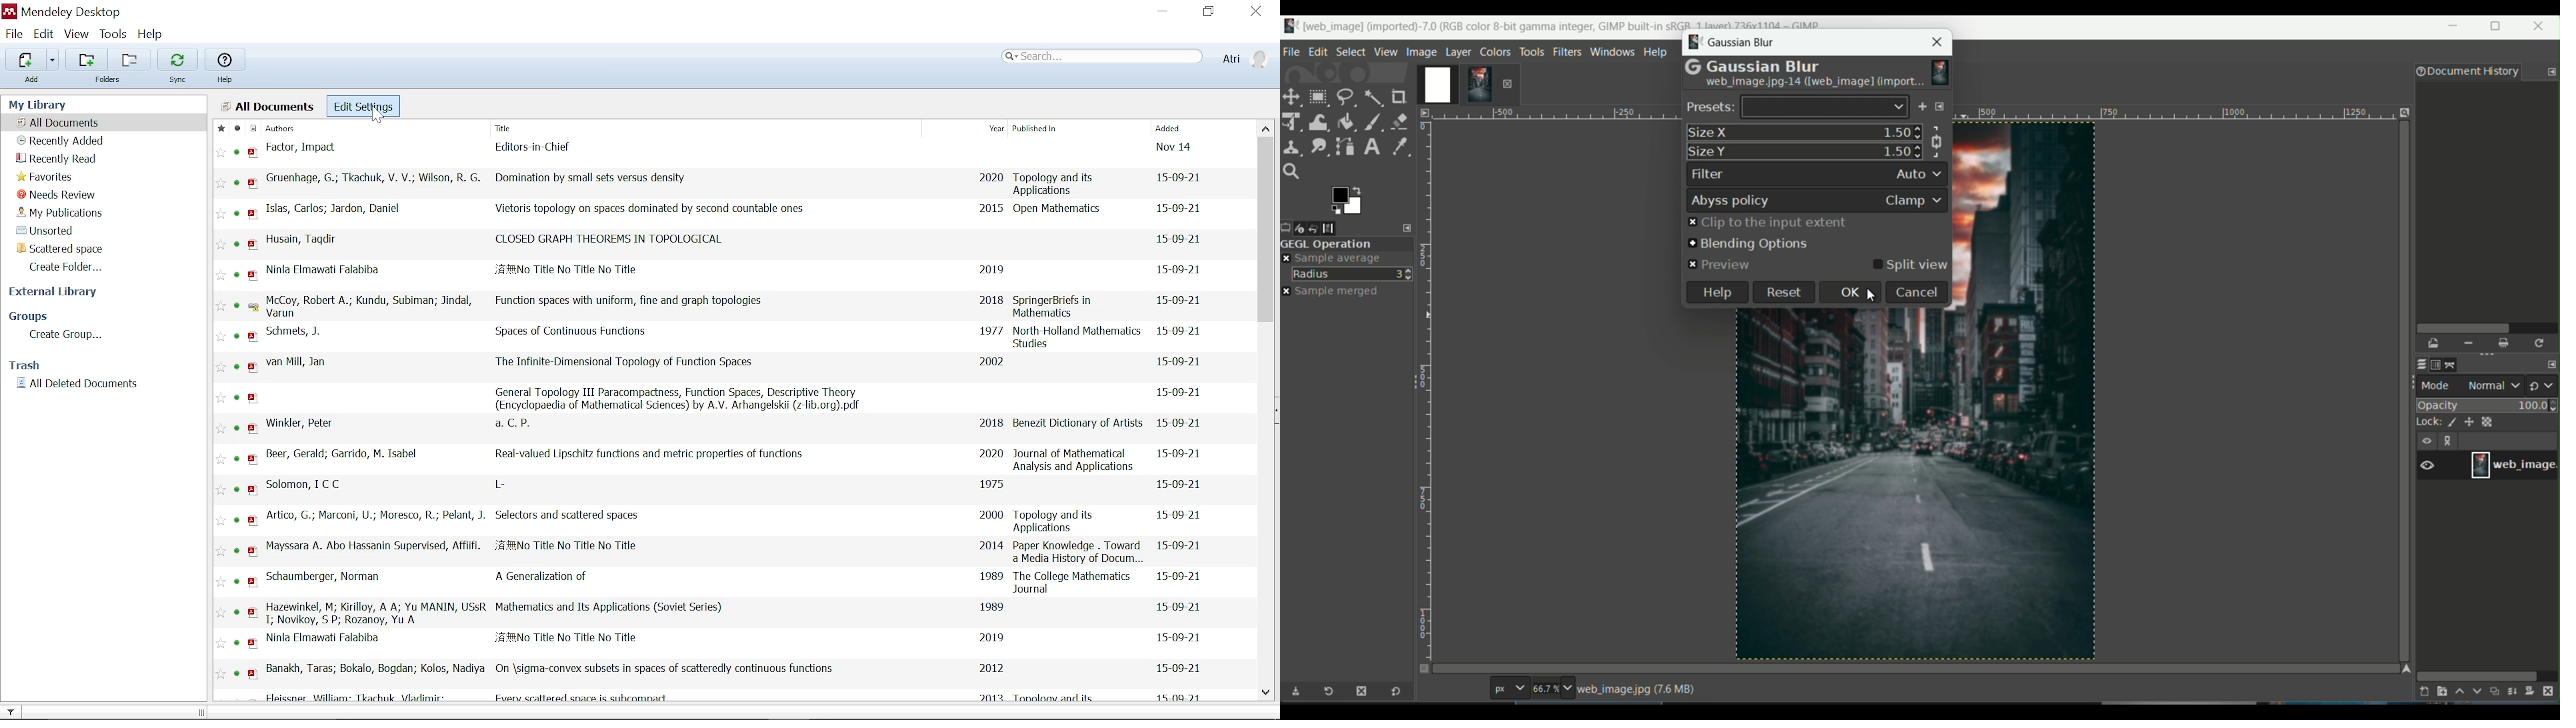 The height and width of the screenshot is (728, 2576). What do you see at coordinates (2435, 344) in the screenshot?
I see `open the selected entry` at bounding box center [2435, 344].